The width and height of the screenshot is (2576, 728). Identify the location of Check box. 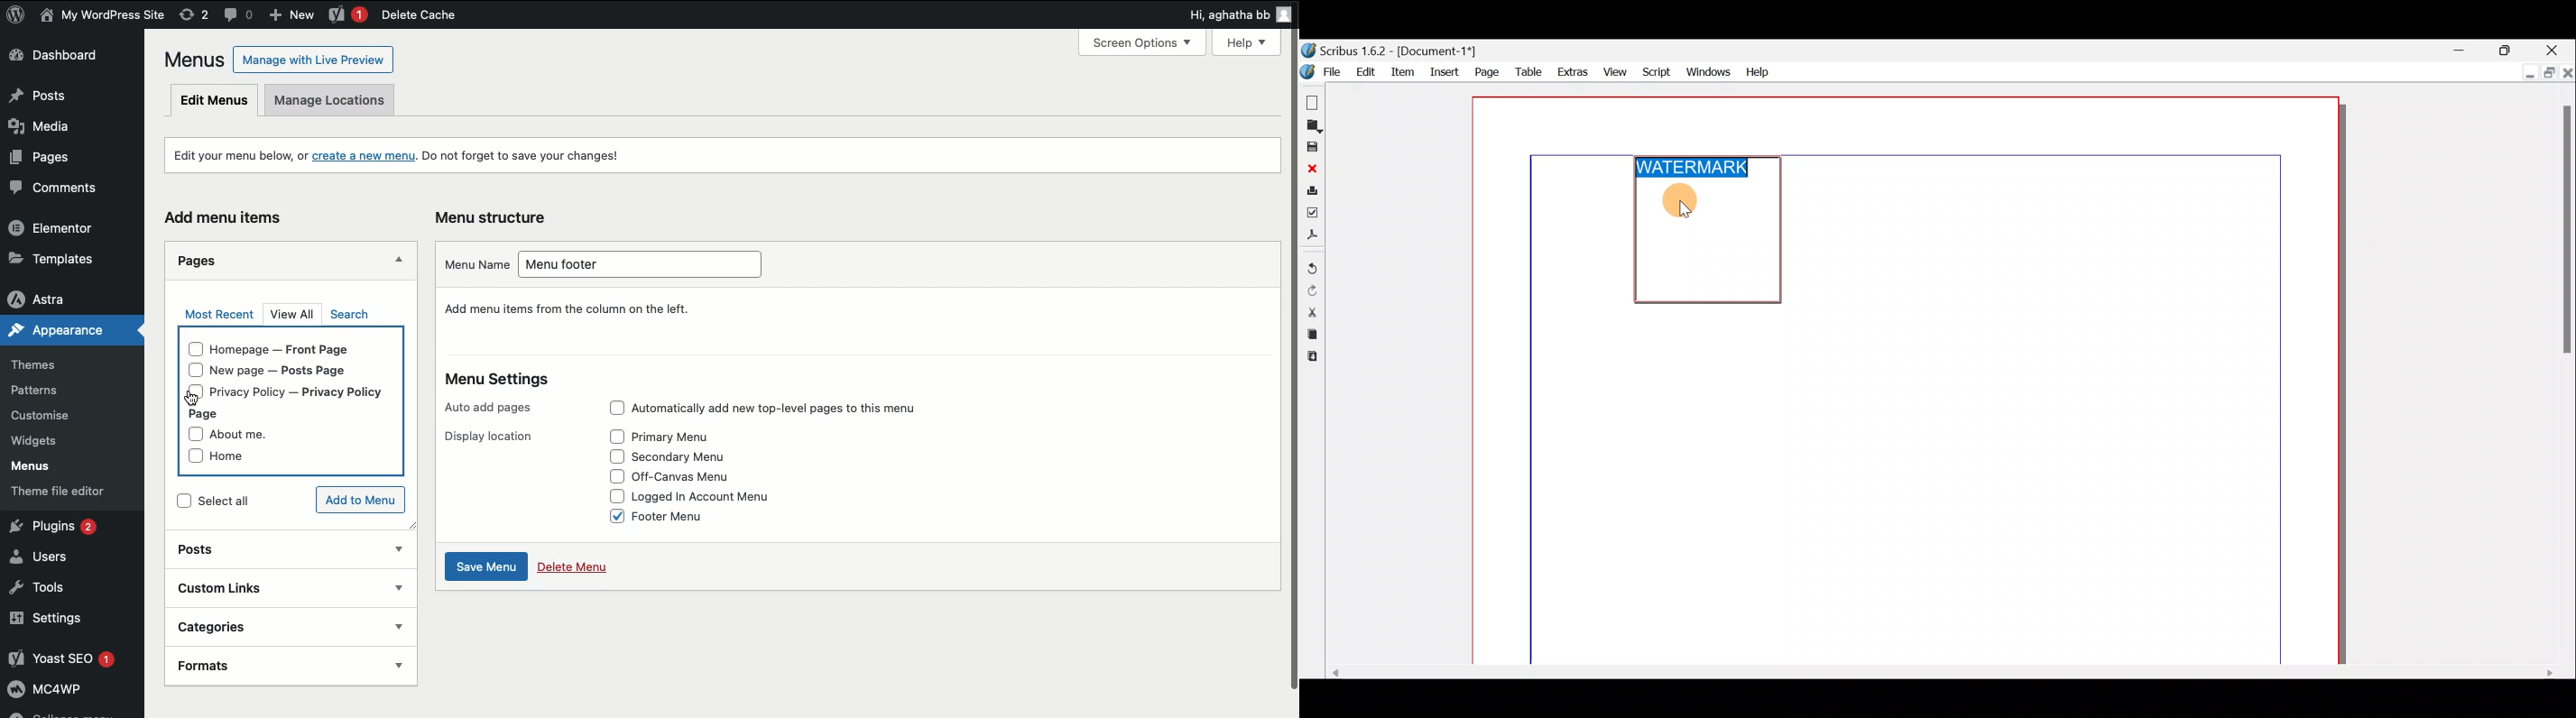
(615, 437).